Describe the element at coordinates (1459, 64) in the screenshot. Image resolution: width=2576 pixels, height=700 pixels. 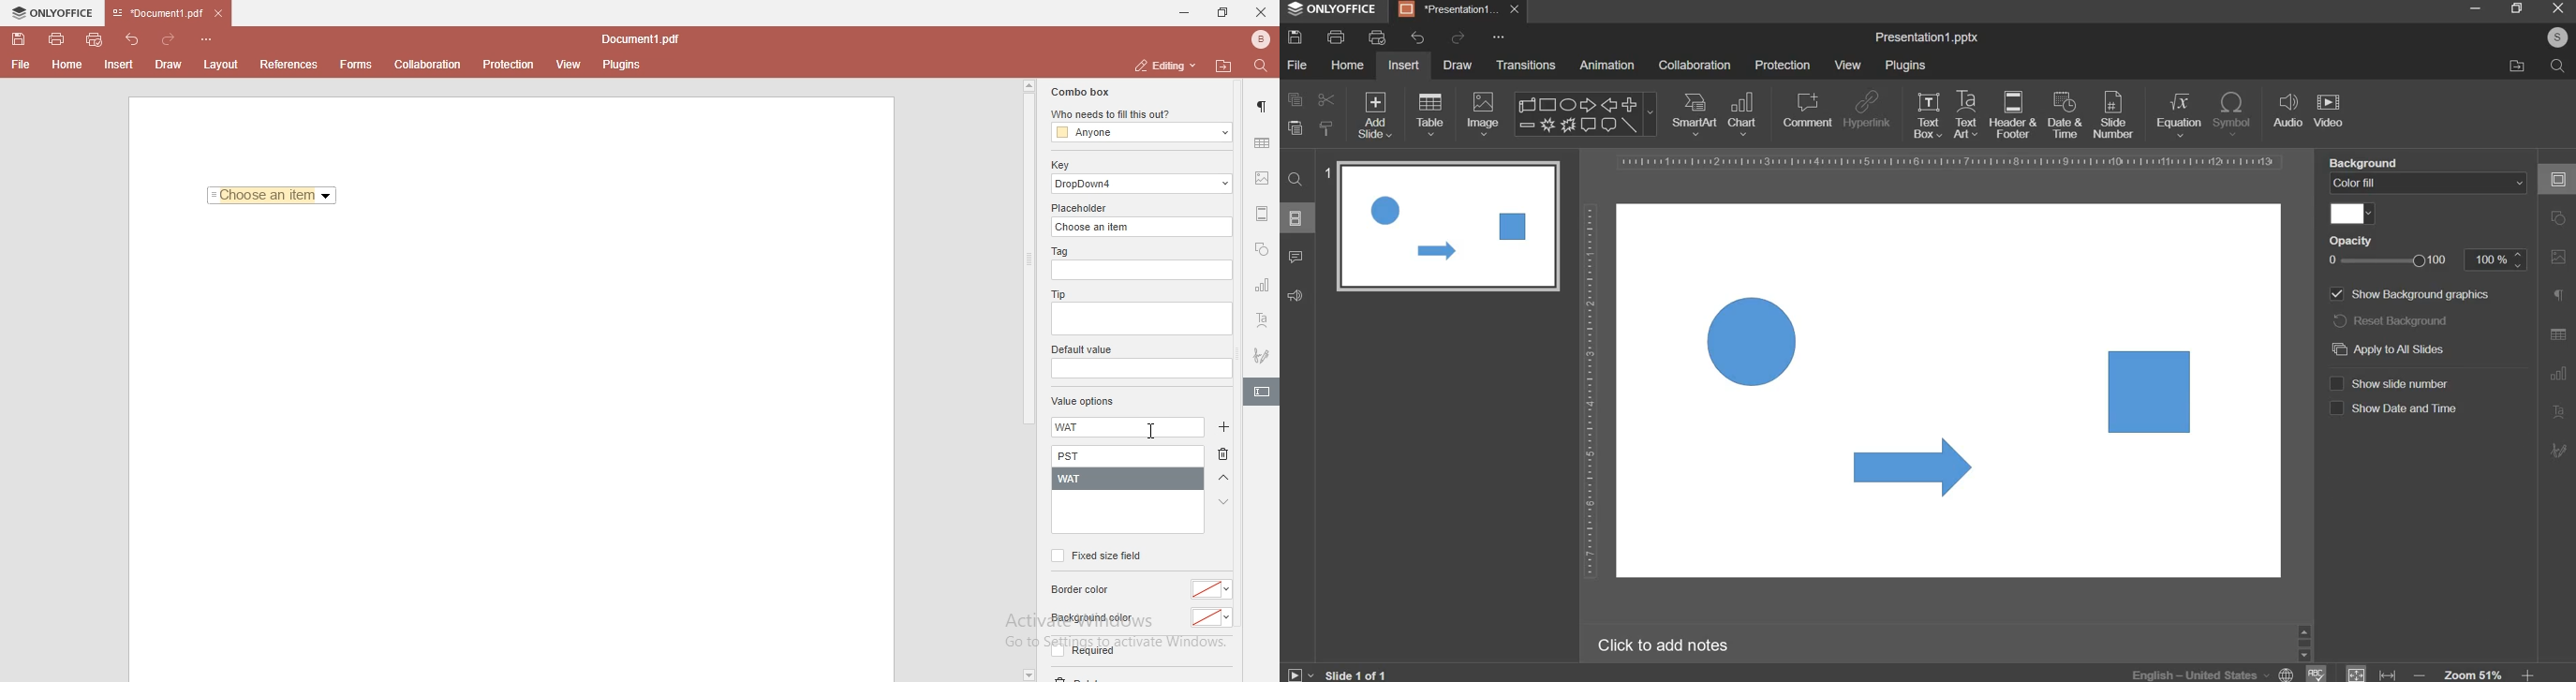
I see `draw` at that location.